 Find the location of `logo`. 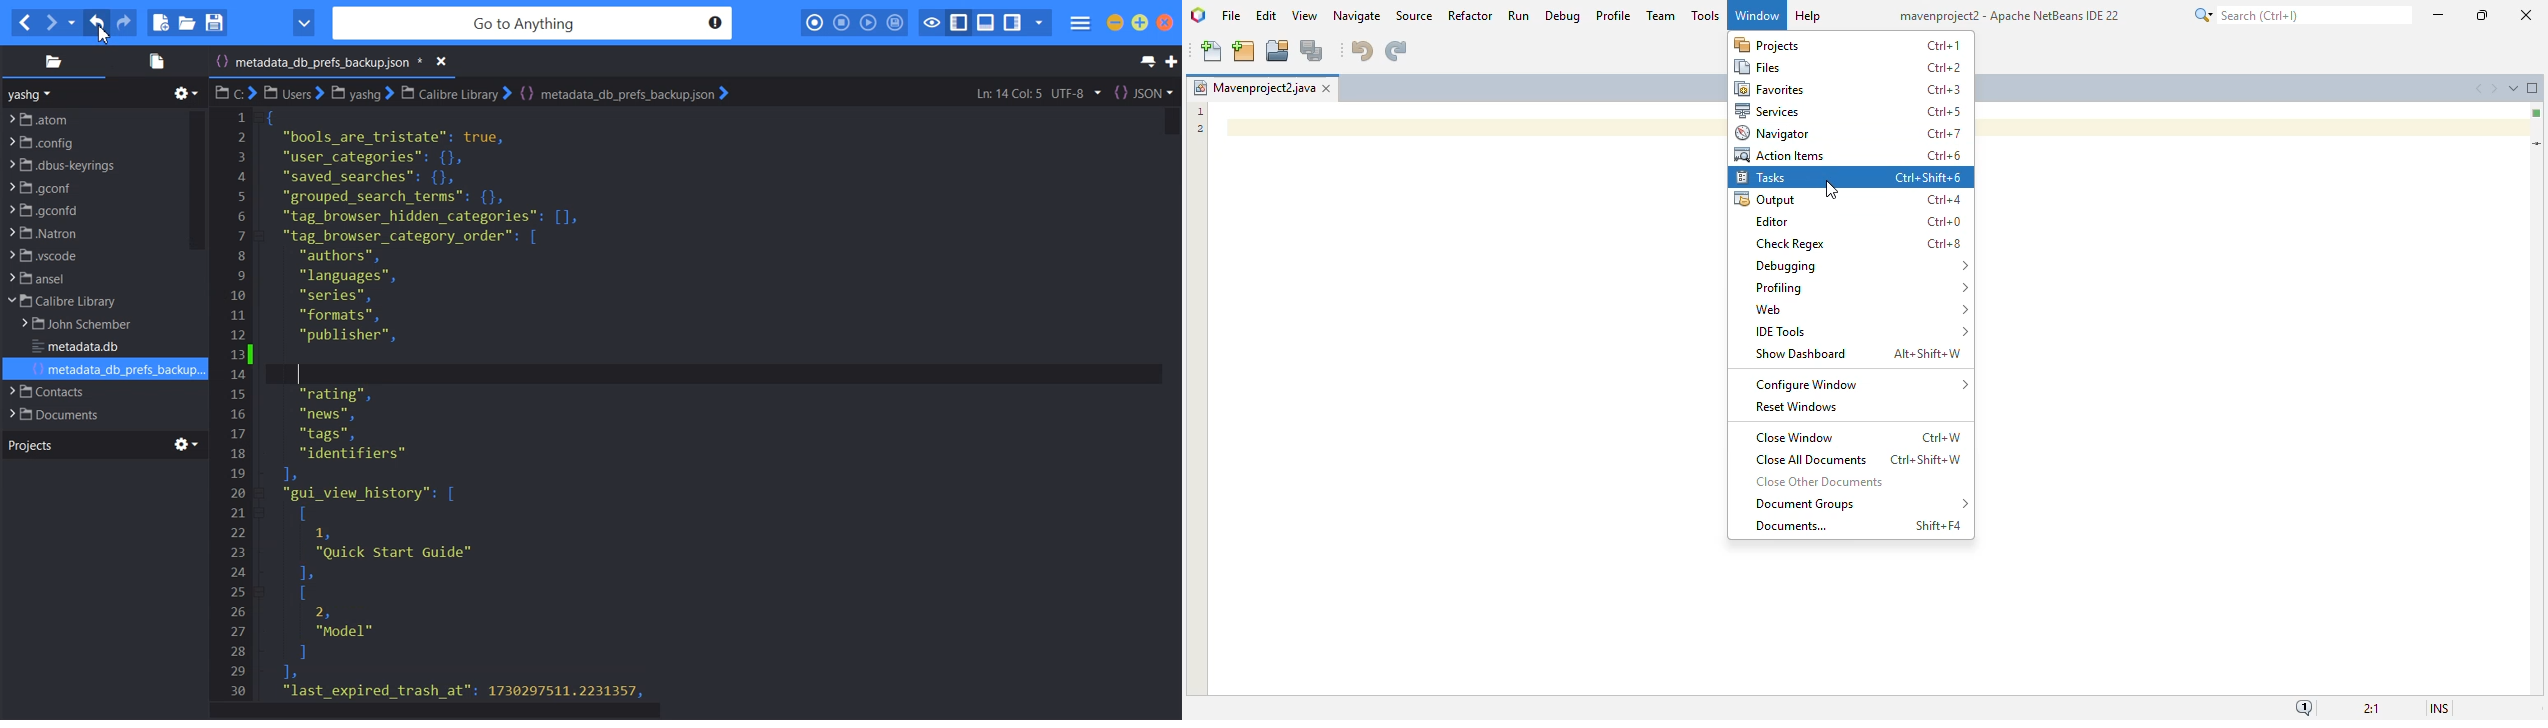

logo is located at coordinates (1198, 15).